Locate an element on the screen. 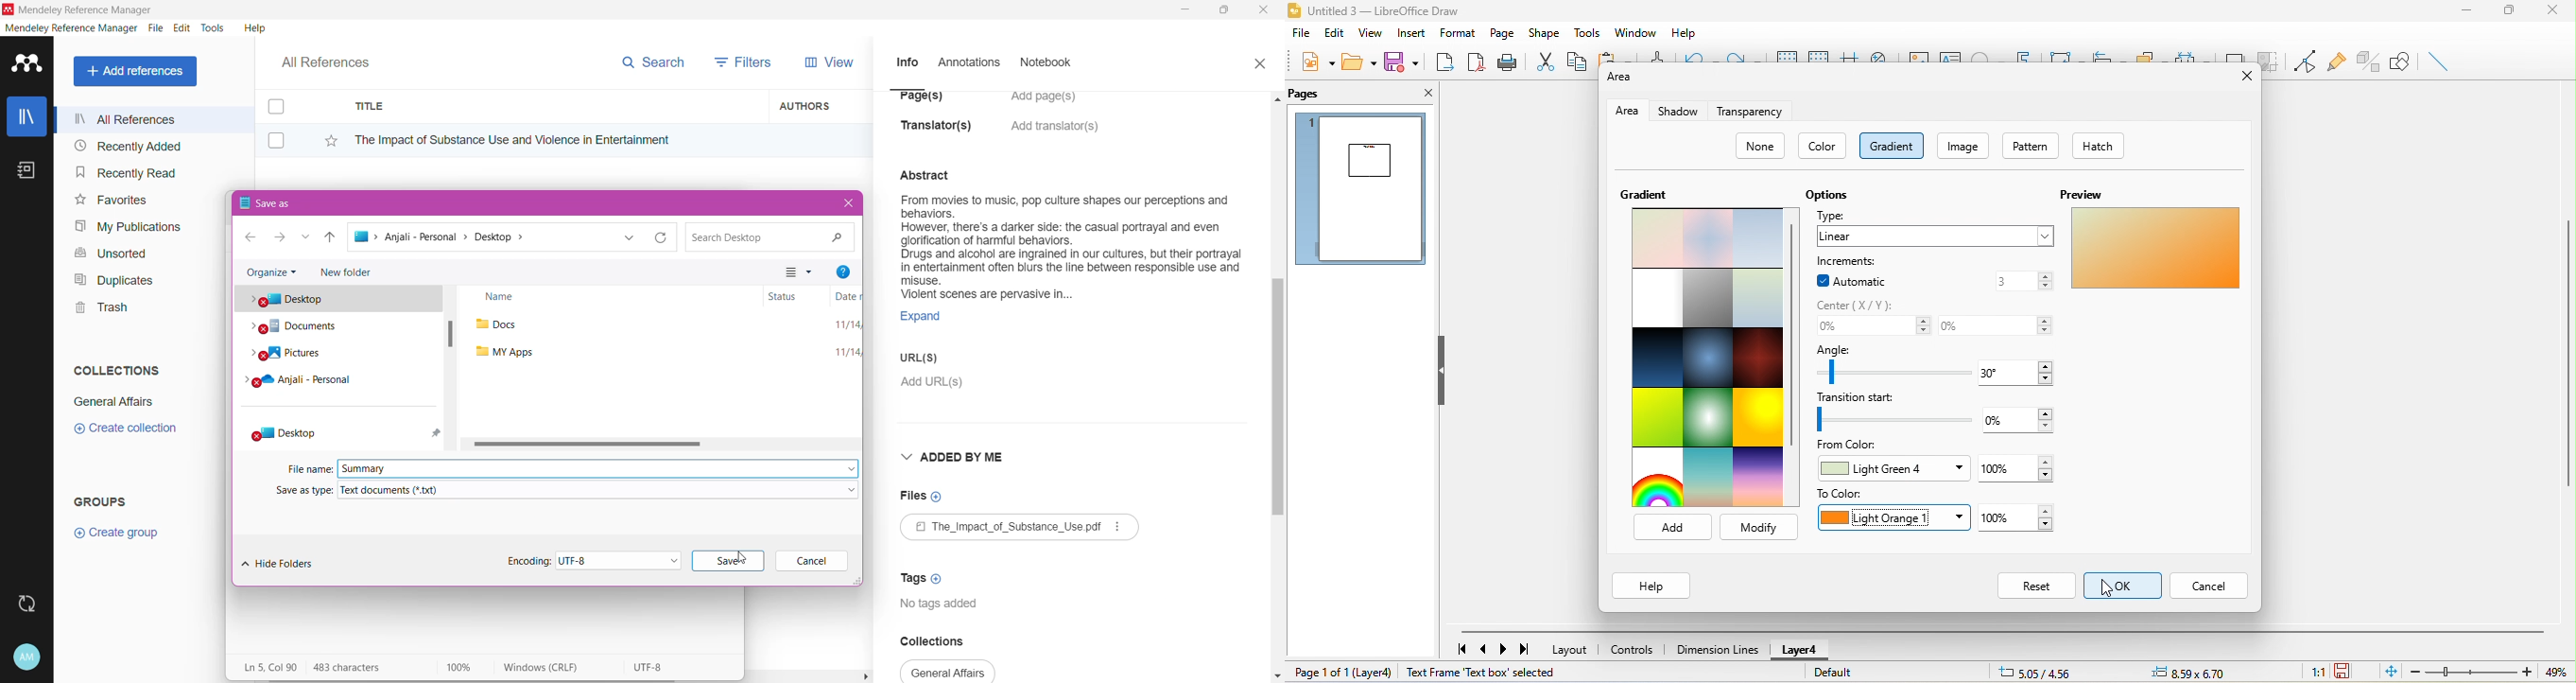 Image resolution: width=2576 pixels, height=700 pixels. layer 4 is located at coordinates (1376, 673).